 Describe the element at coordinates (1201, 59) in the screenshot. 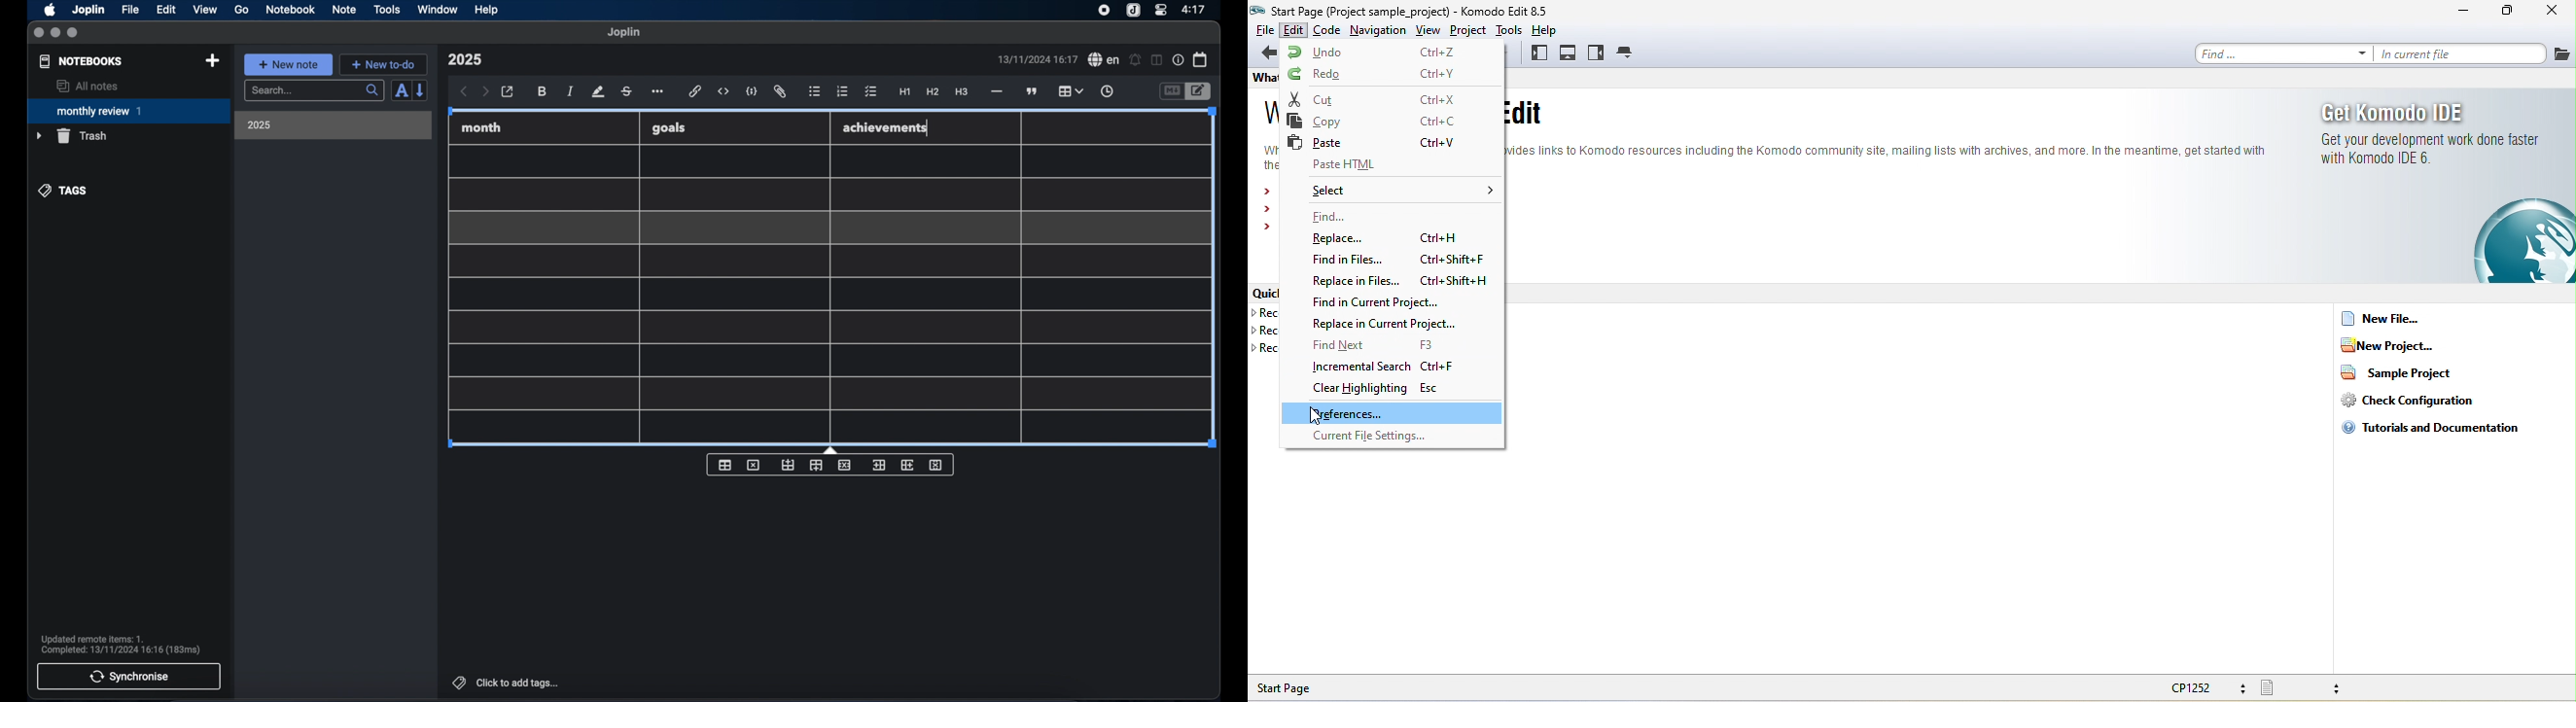

I see `calendar` at that location.